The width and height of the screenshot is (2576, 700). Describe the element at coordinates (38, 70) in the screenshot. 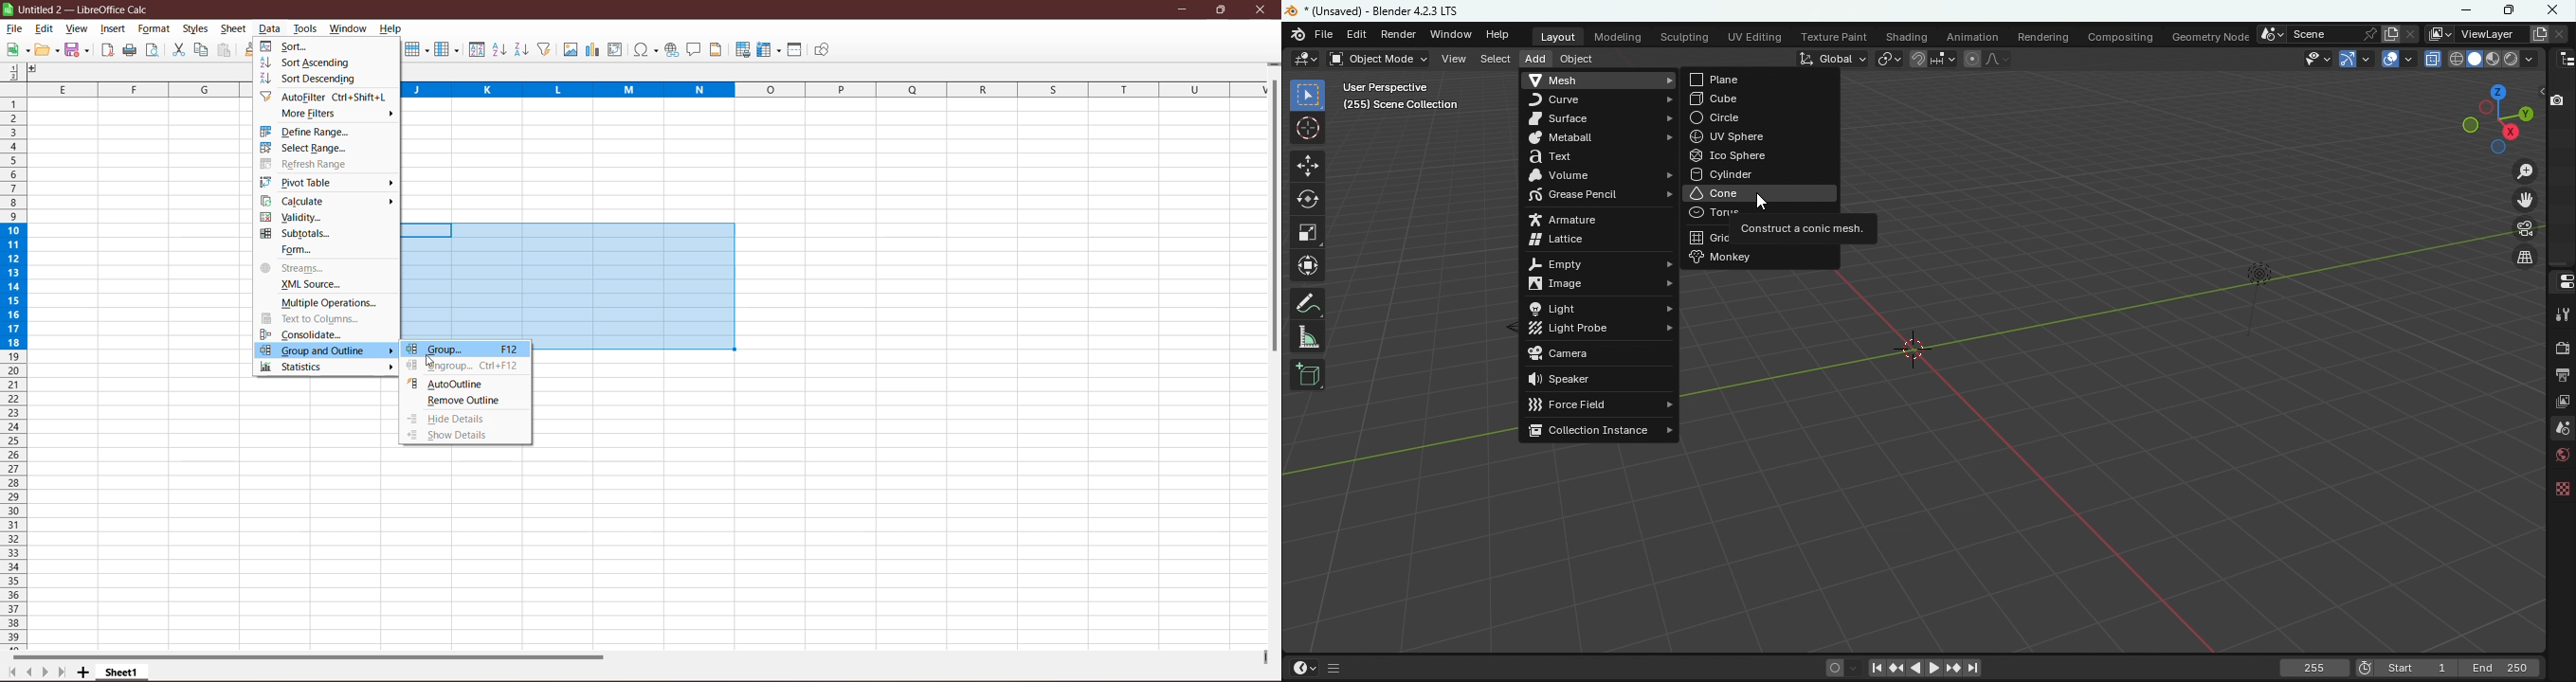

I see `` at that location.